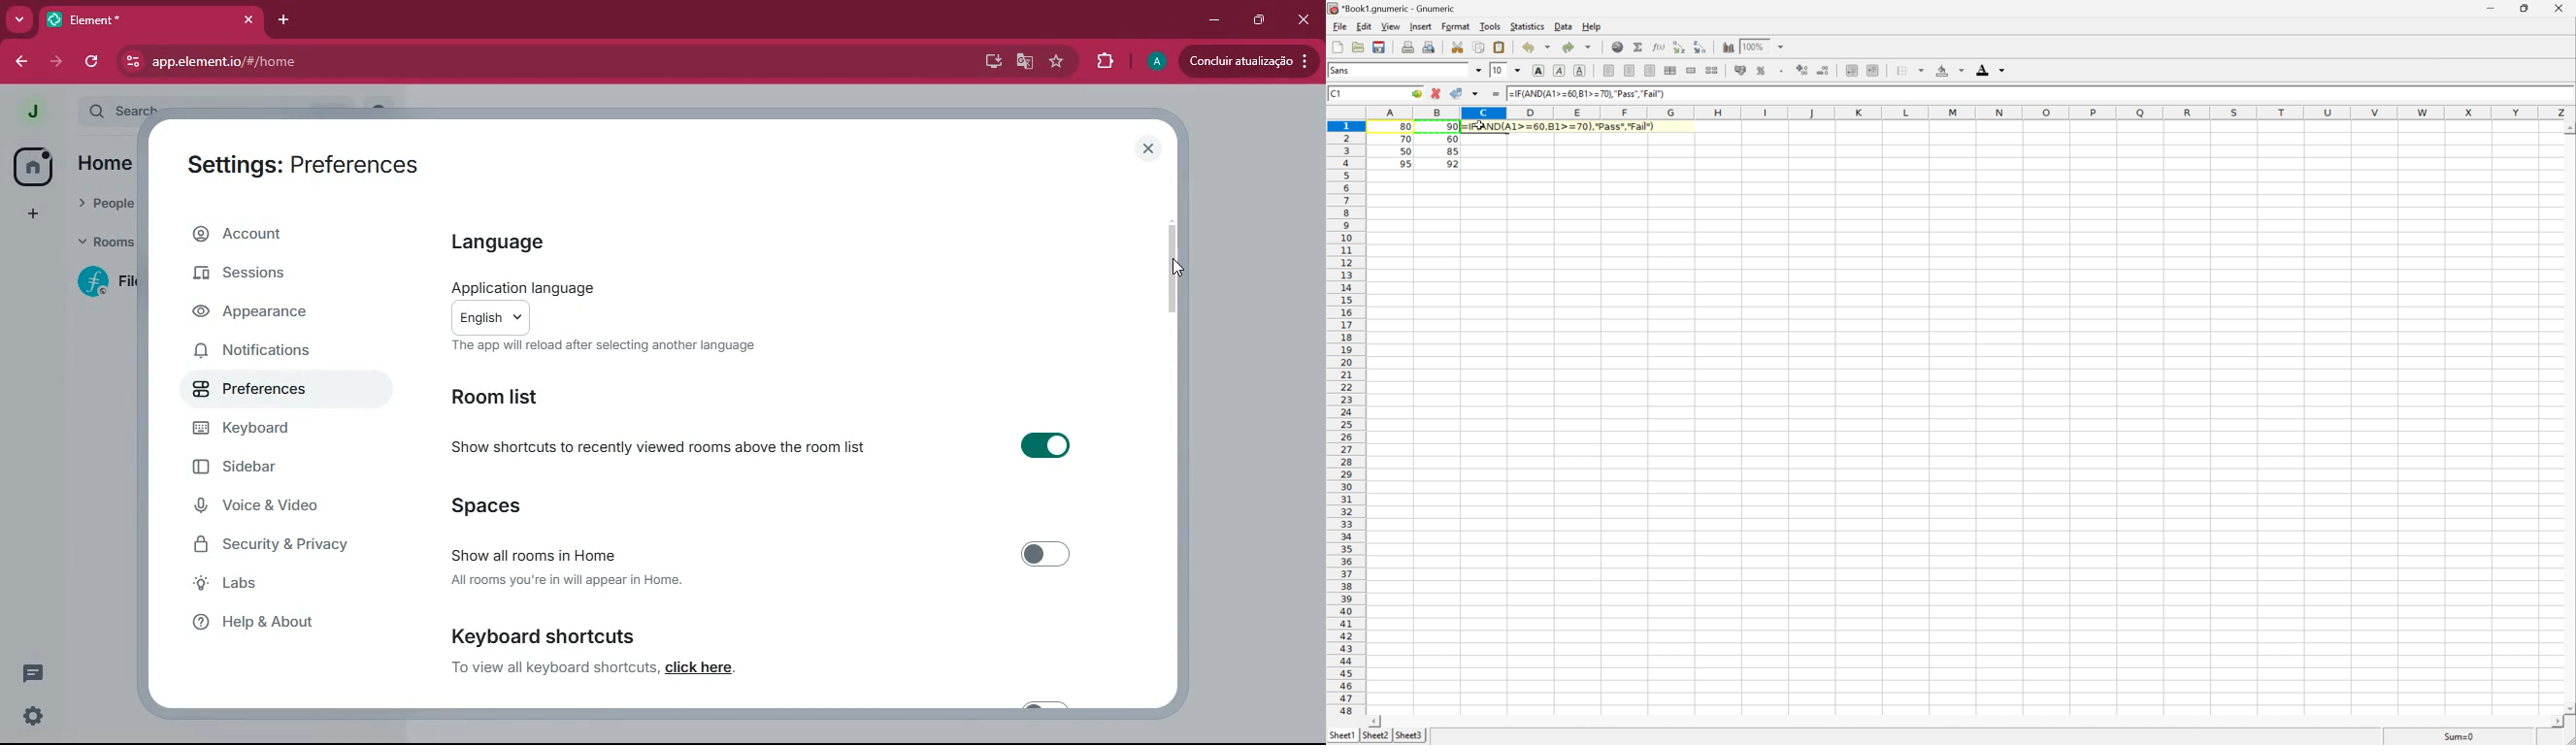 This screenshot has width=2576, height=756. What do you see at coordinates (1458, 46) in the screenshot?
I see `Cut the selection` at bounding box center [1458, 46].